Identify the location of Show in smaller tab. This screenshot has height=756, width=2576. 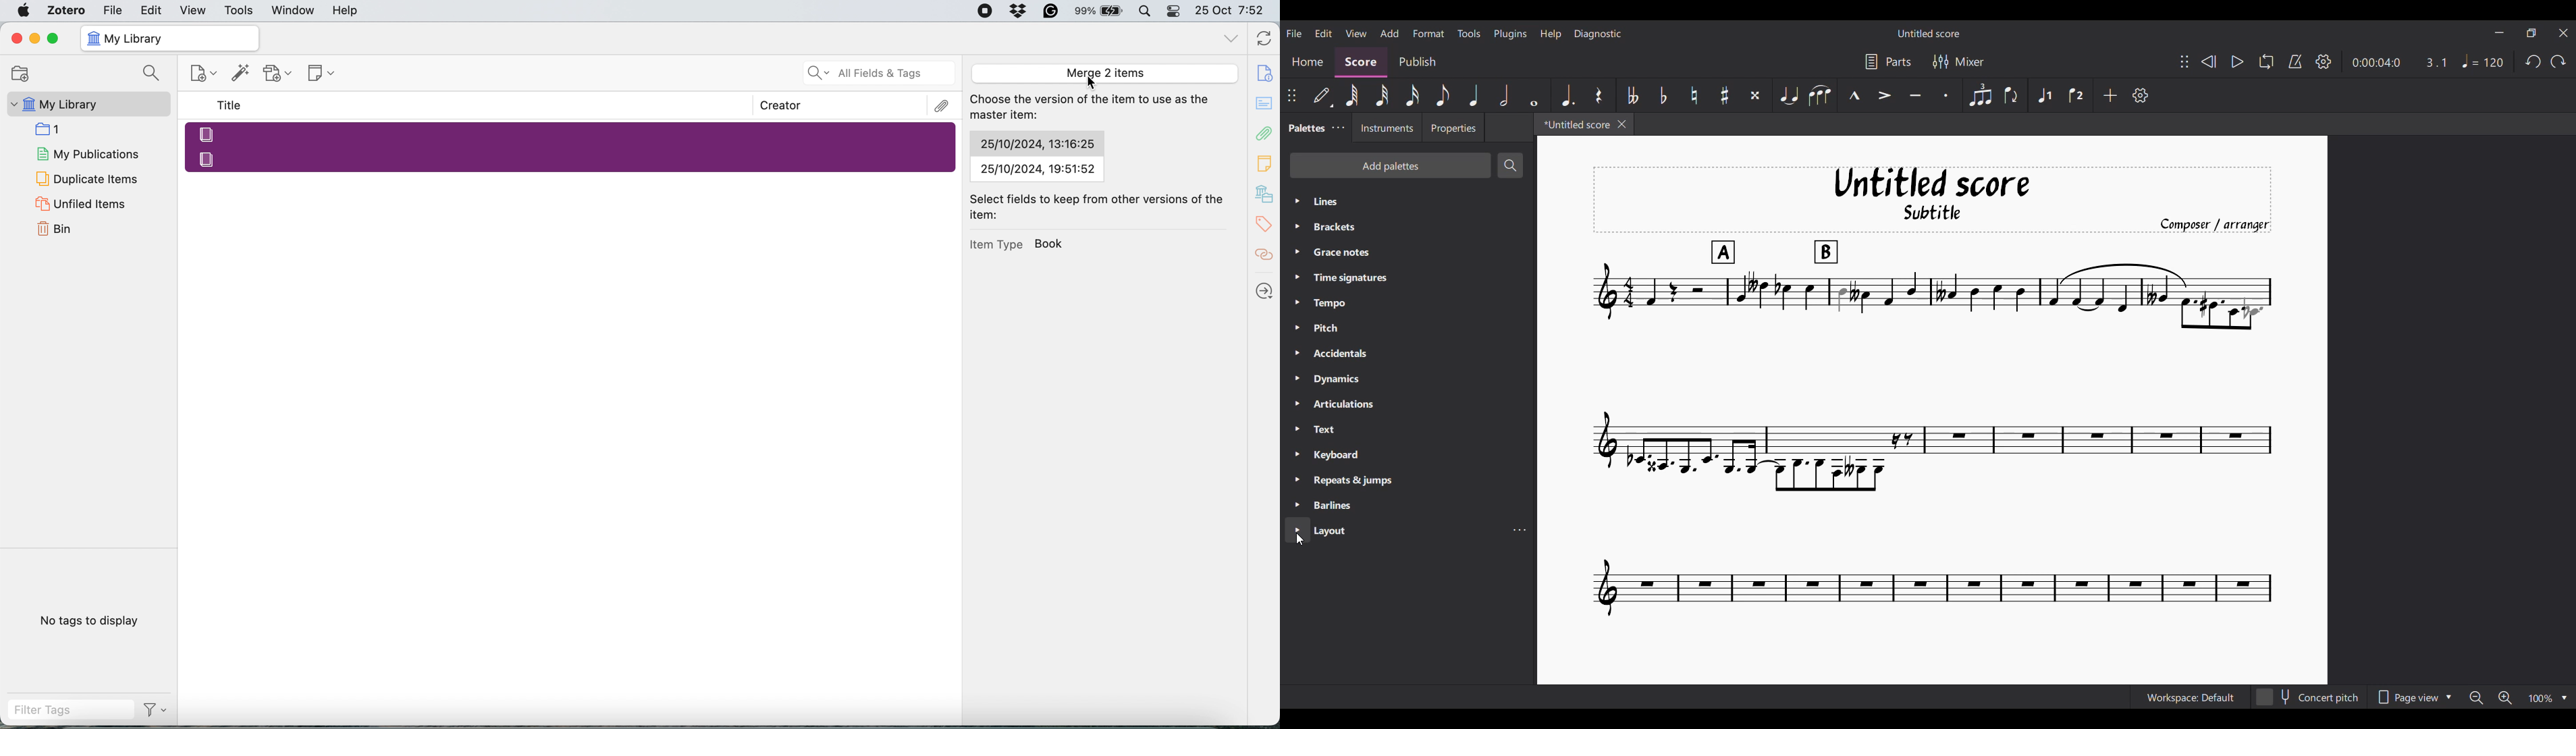
(2531, 33).